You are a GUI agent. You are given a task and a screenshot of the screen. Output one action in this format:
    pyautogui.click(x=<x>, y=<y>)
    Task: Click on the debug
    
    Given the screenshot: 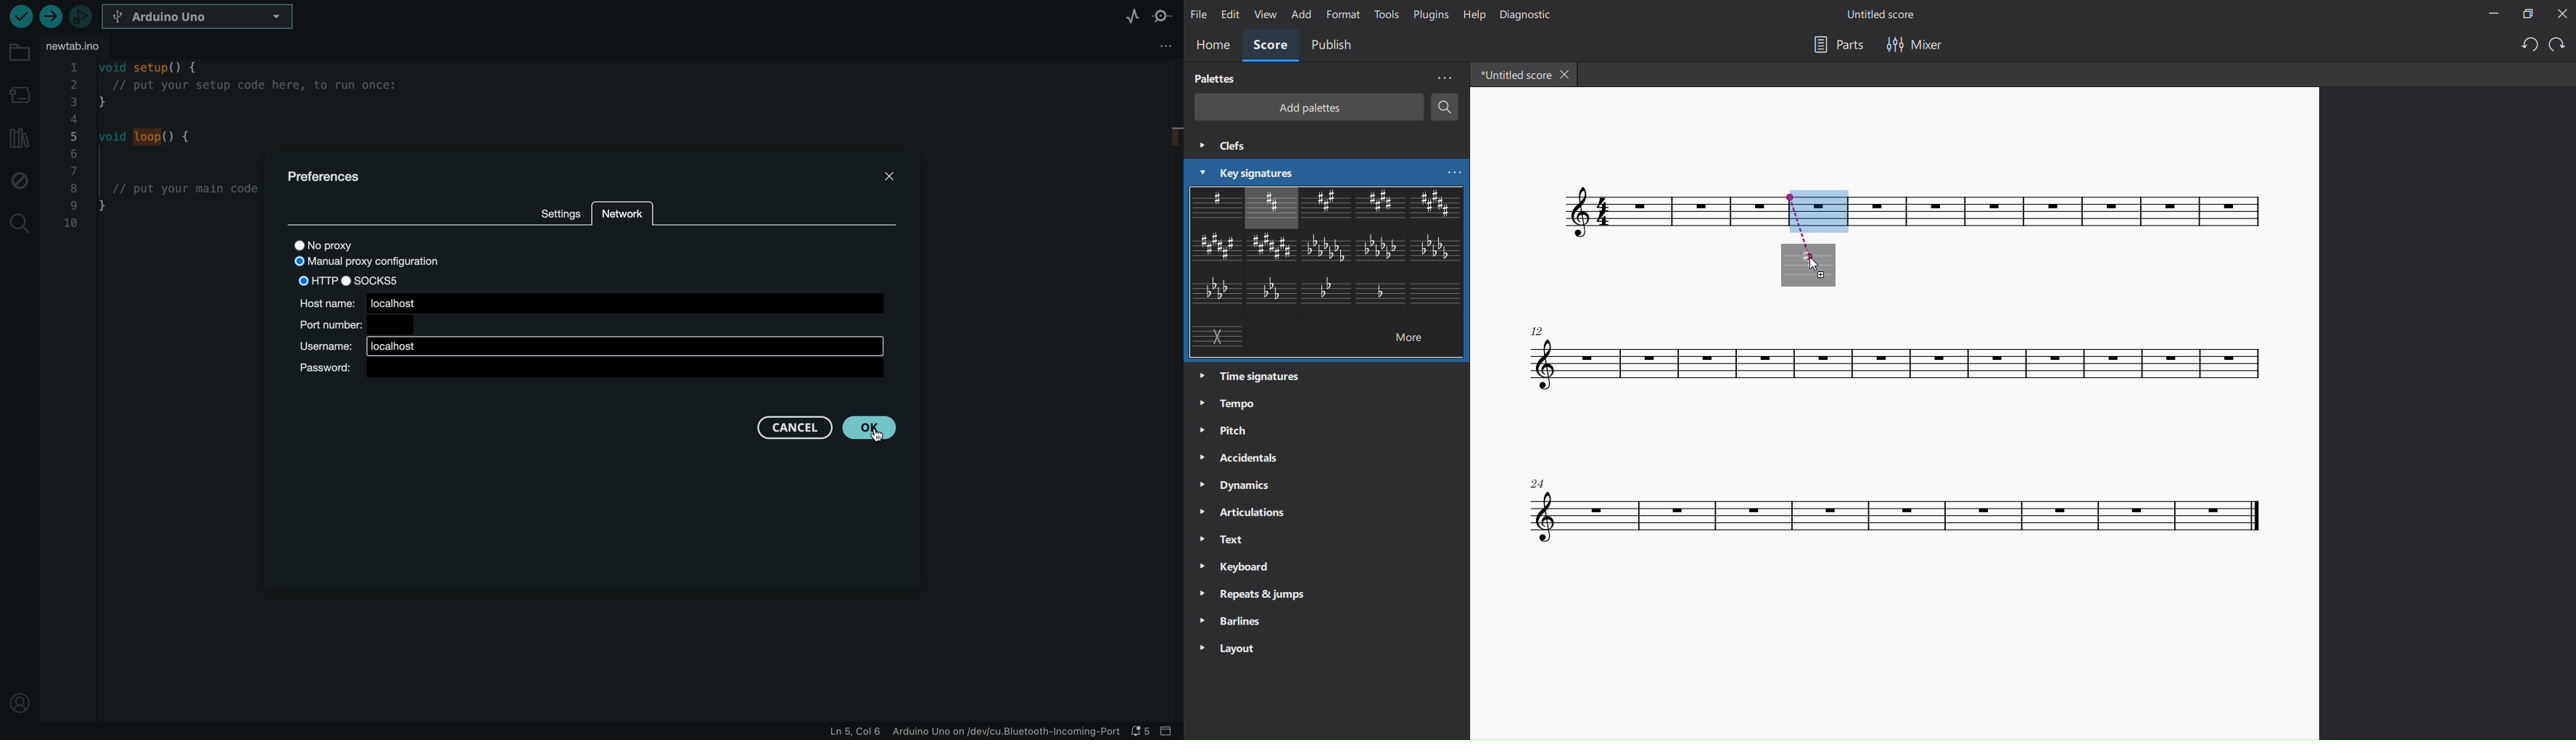 What is the action you would take?
    pyautogui.click(x=17, y=179)
    